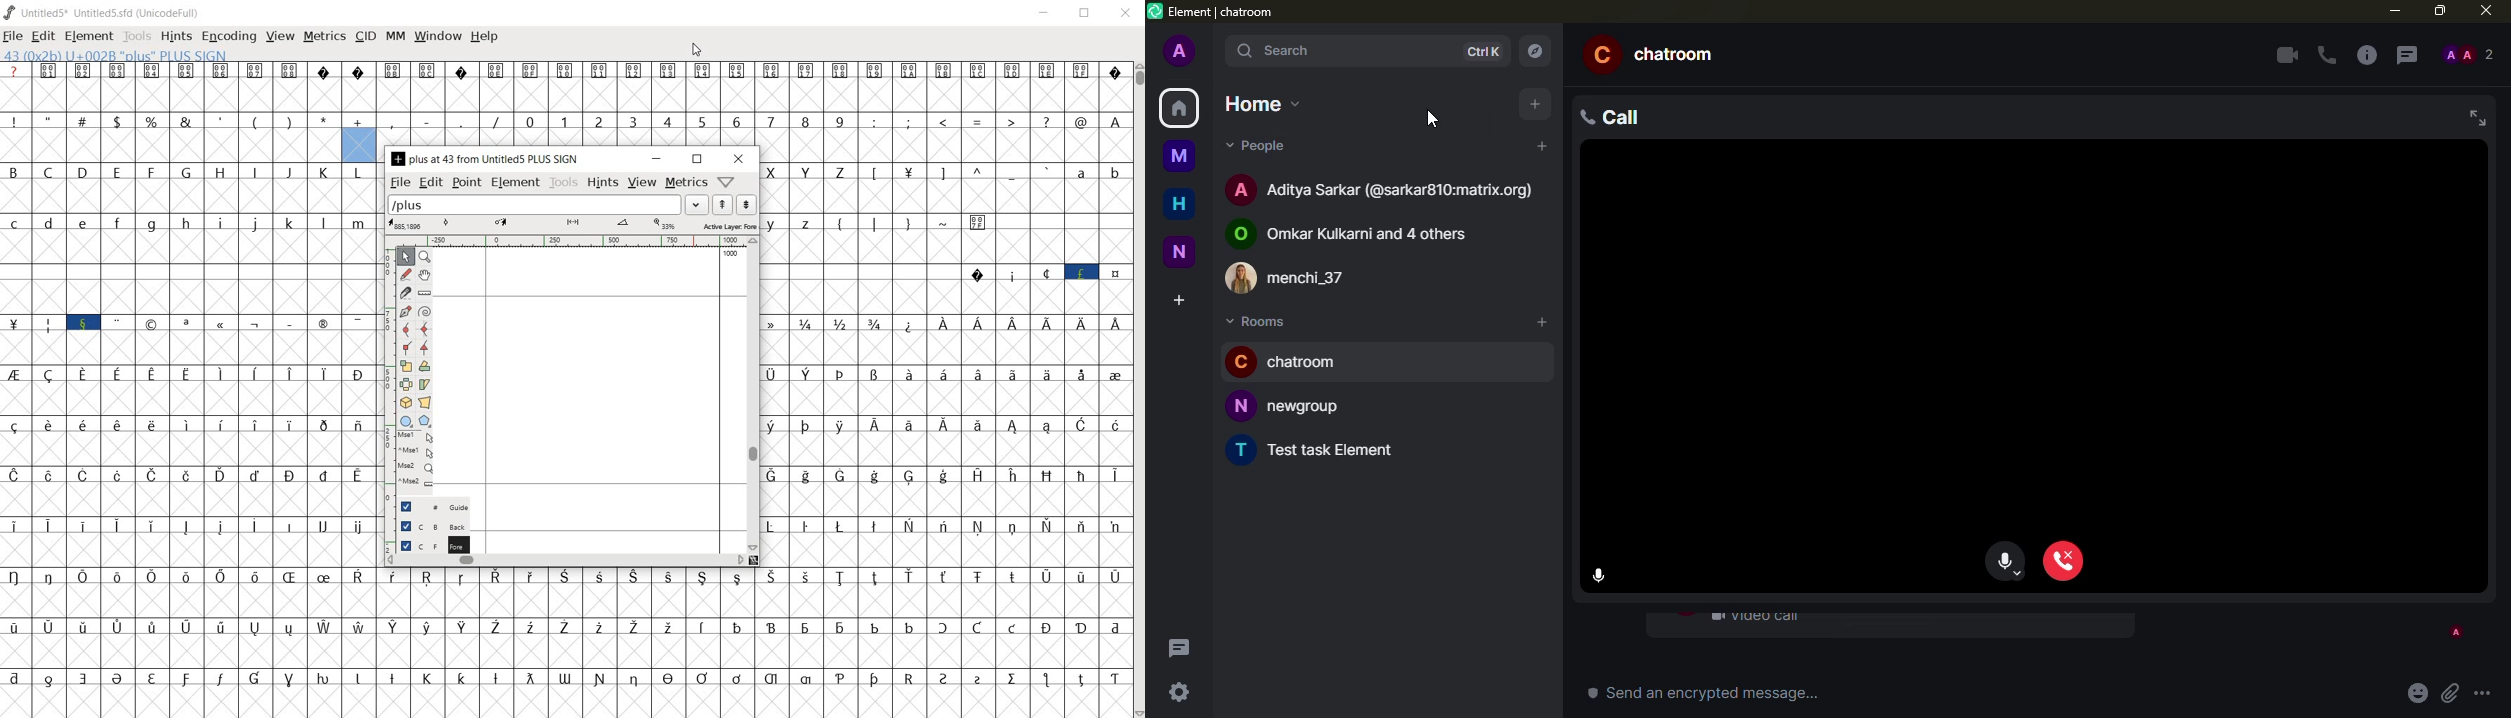 The height and width of the screenshot is (728, 2520). Describe the element at coordinates (997, 391) in the screenshot. I see `Latin extended characters` at that location.